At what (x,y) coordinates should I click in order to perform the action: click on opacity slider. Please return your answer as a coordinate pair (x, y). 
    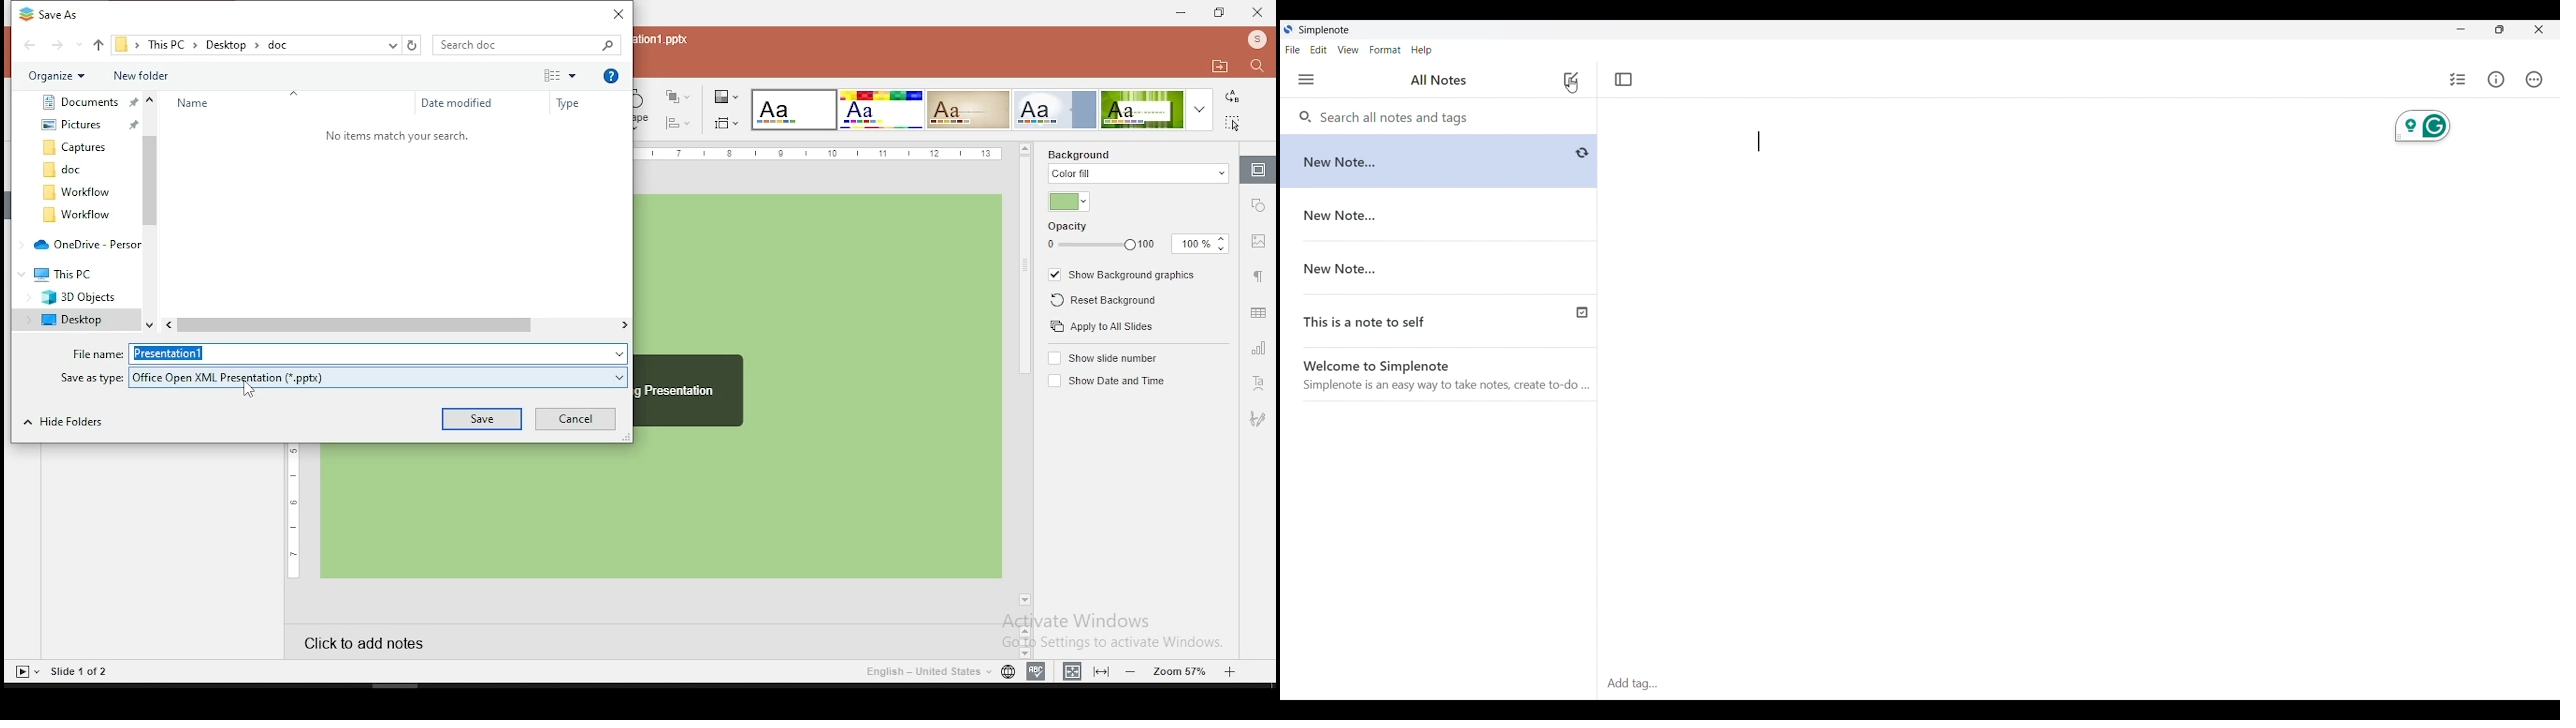
    Looking at the image, I should click on (1099, 245).